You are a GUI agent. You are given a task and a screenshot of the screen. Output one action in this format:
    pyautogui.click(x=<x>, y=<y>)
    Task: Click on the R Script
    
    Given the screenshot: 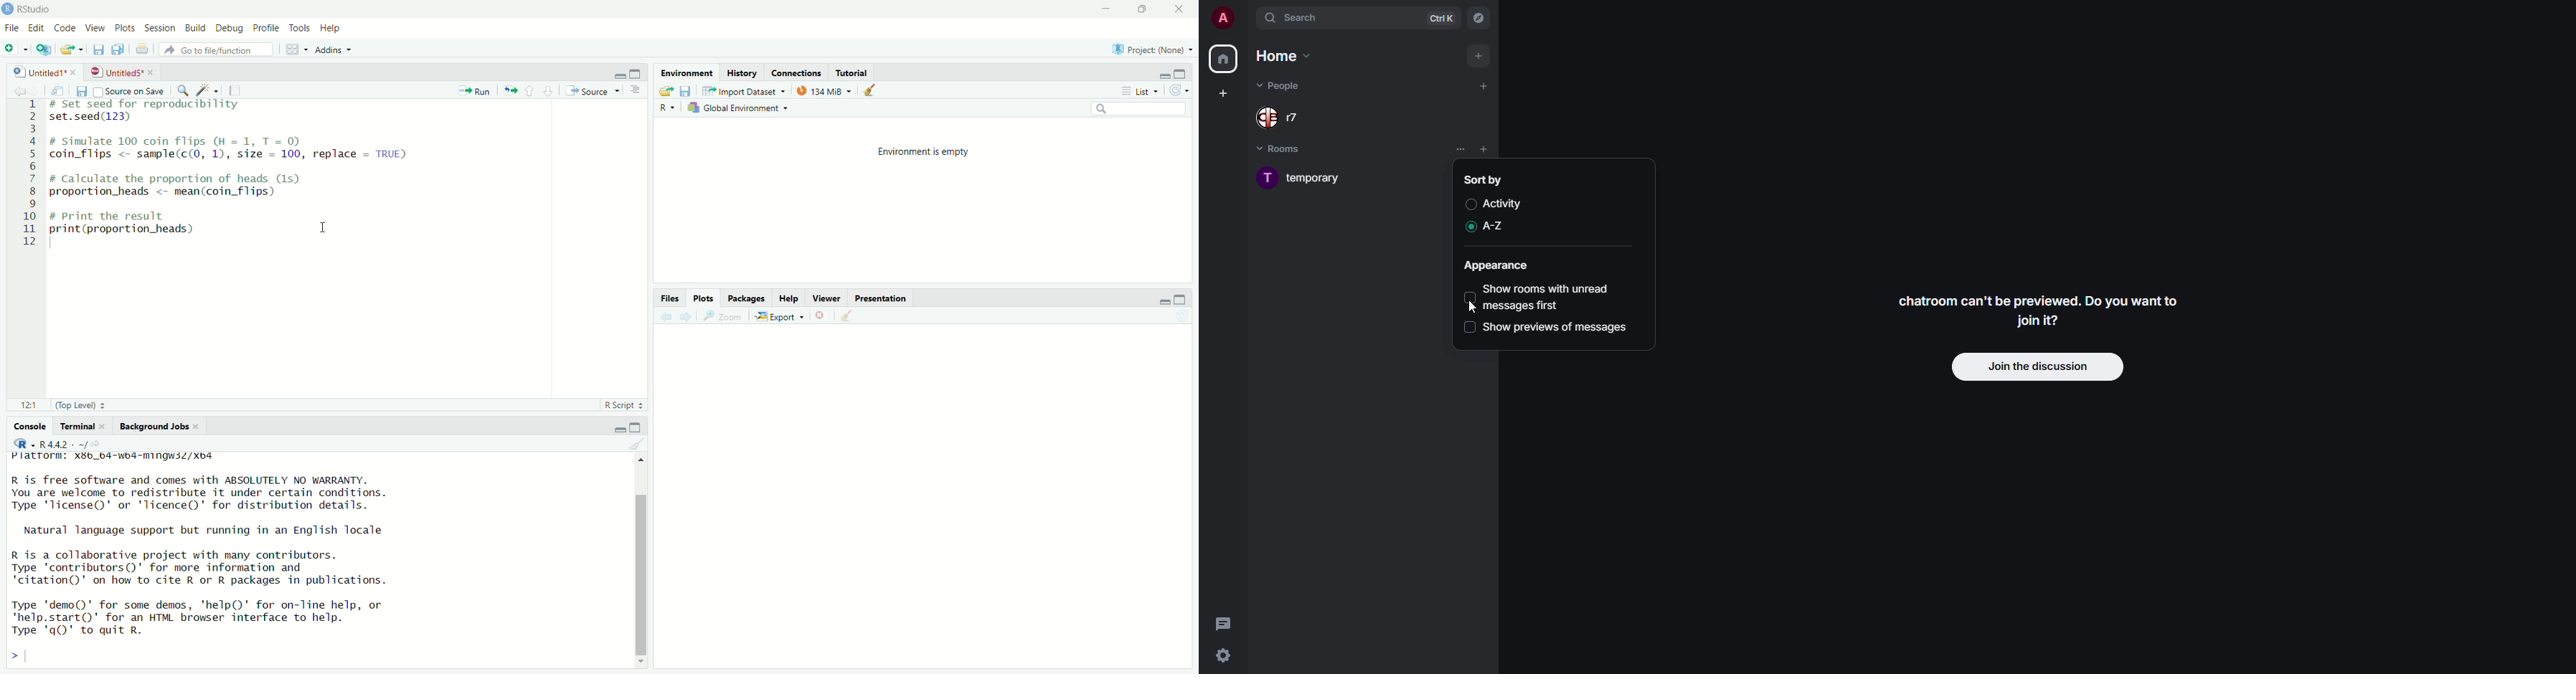 What is the action you would take?
    pyautogui.click(x=625, y=405)
    